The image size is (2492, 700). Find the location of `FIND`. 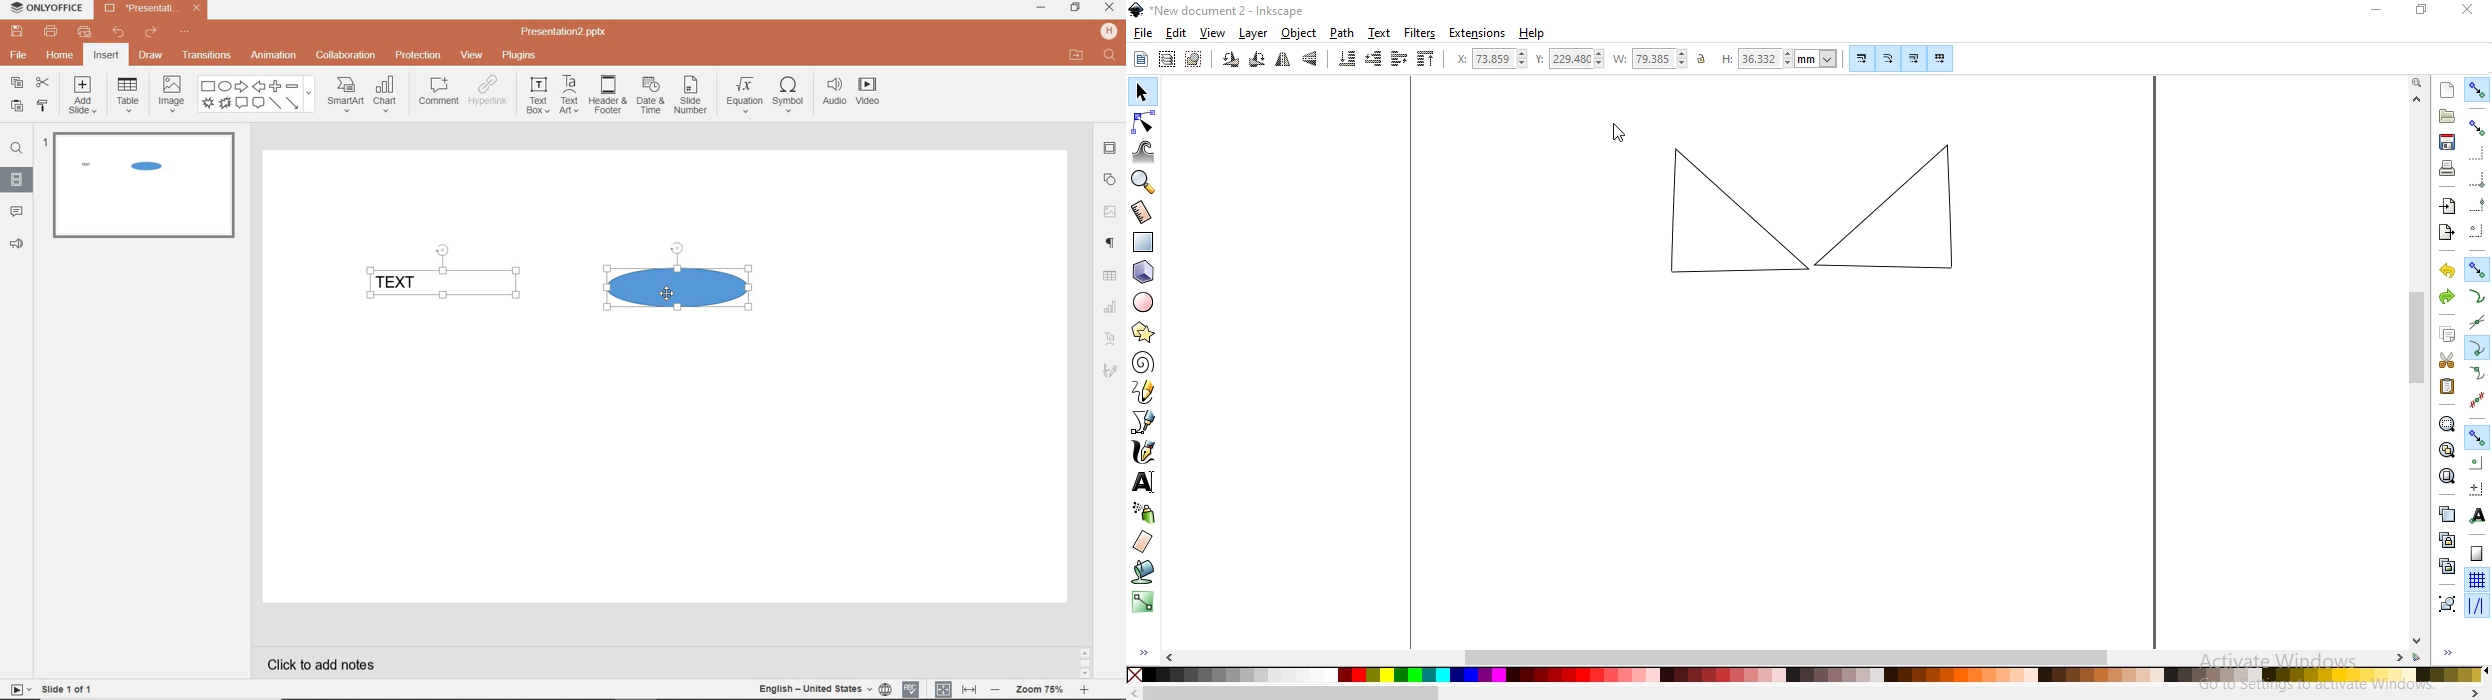

FIND is located at coordinates (1112, 56).